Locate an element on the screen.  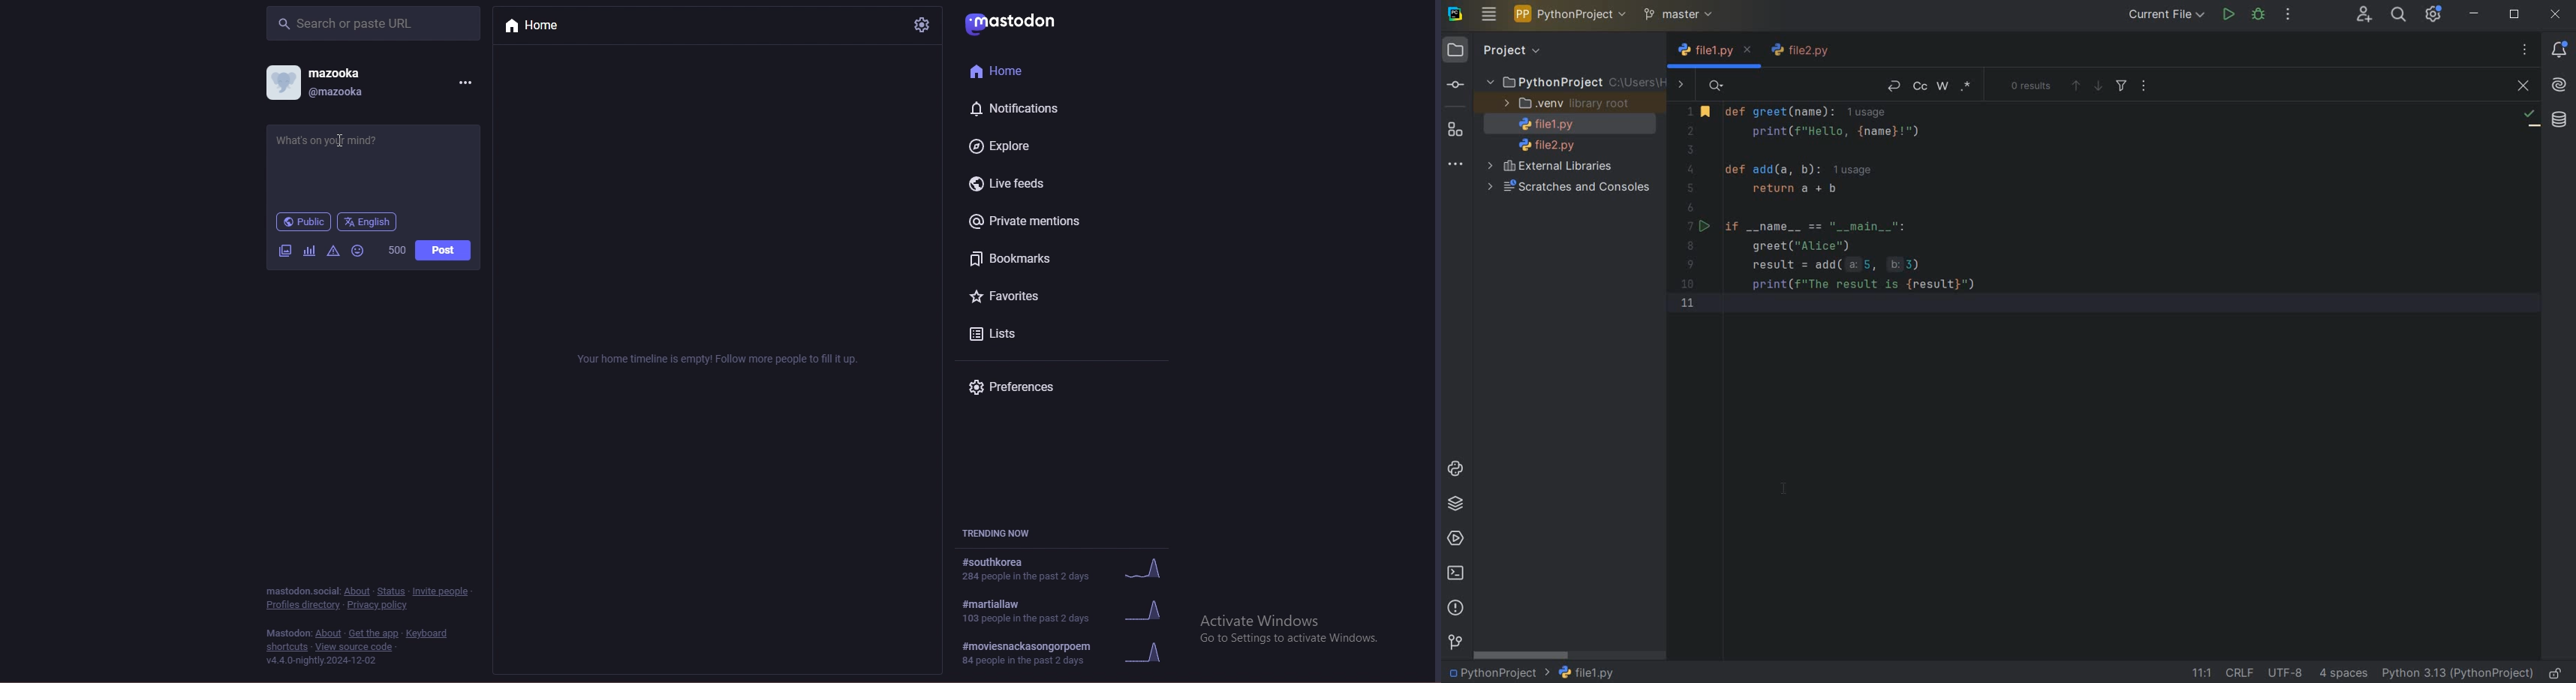
trending is located at coordinates (1062, 612).